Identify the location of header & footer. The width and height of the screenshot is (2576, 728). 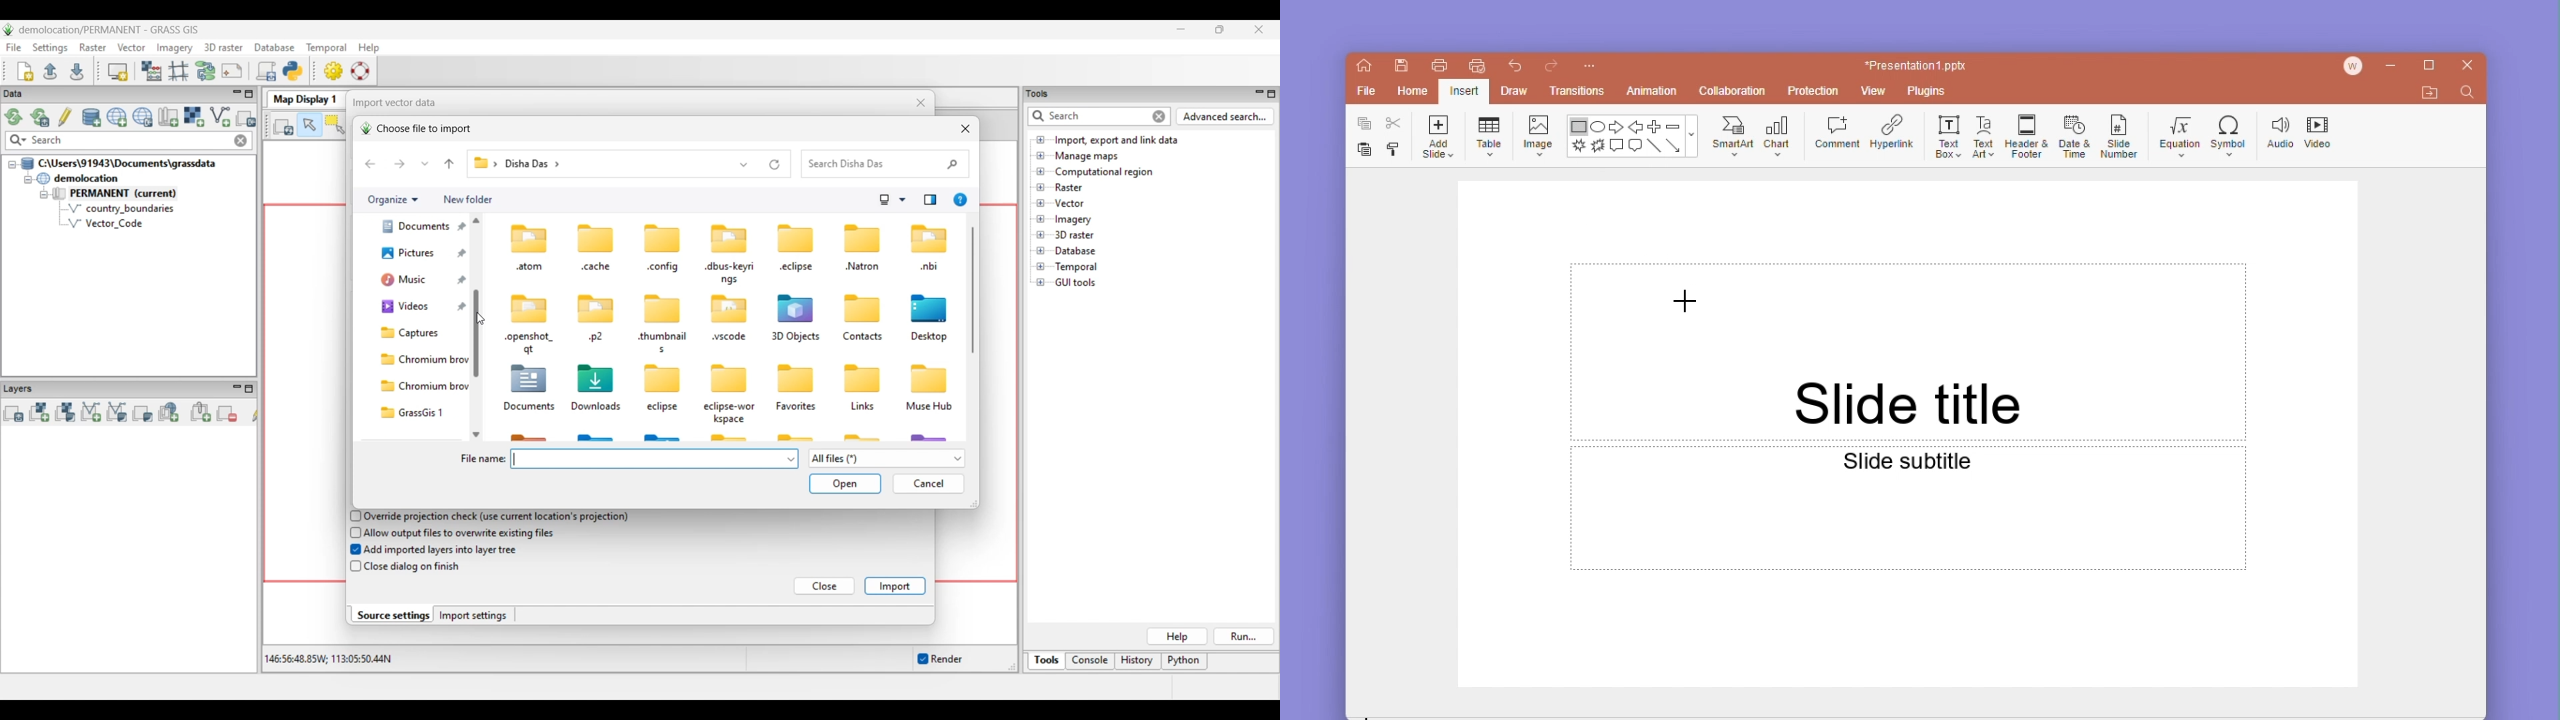
(2025, 135).